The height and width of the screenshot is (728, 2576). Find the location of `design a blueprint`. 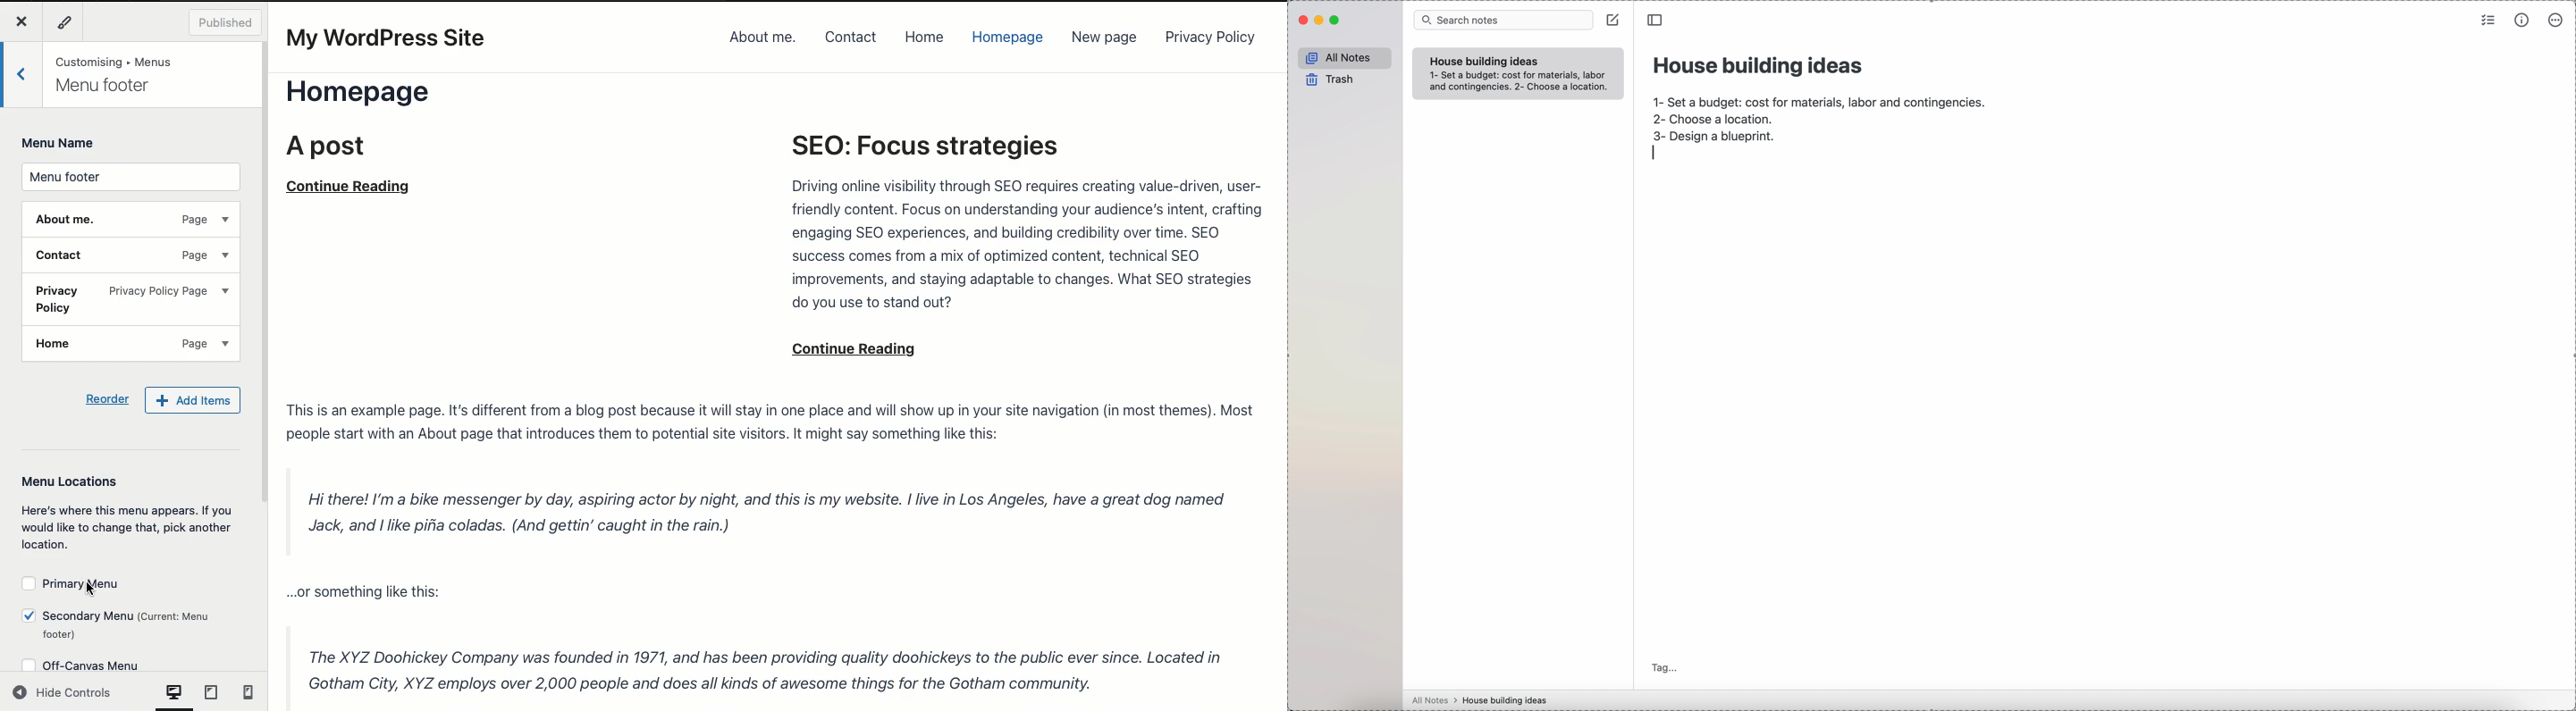

design a blueprint is located at coordinates (1716, 137).